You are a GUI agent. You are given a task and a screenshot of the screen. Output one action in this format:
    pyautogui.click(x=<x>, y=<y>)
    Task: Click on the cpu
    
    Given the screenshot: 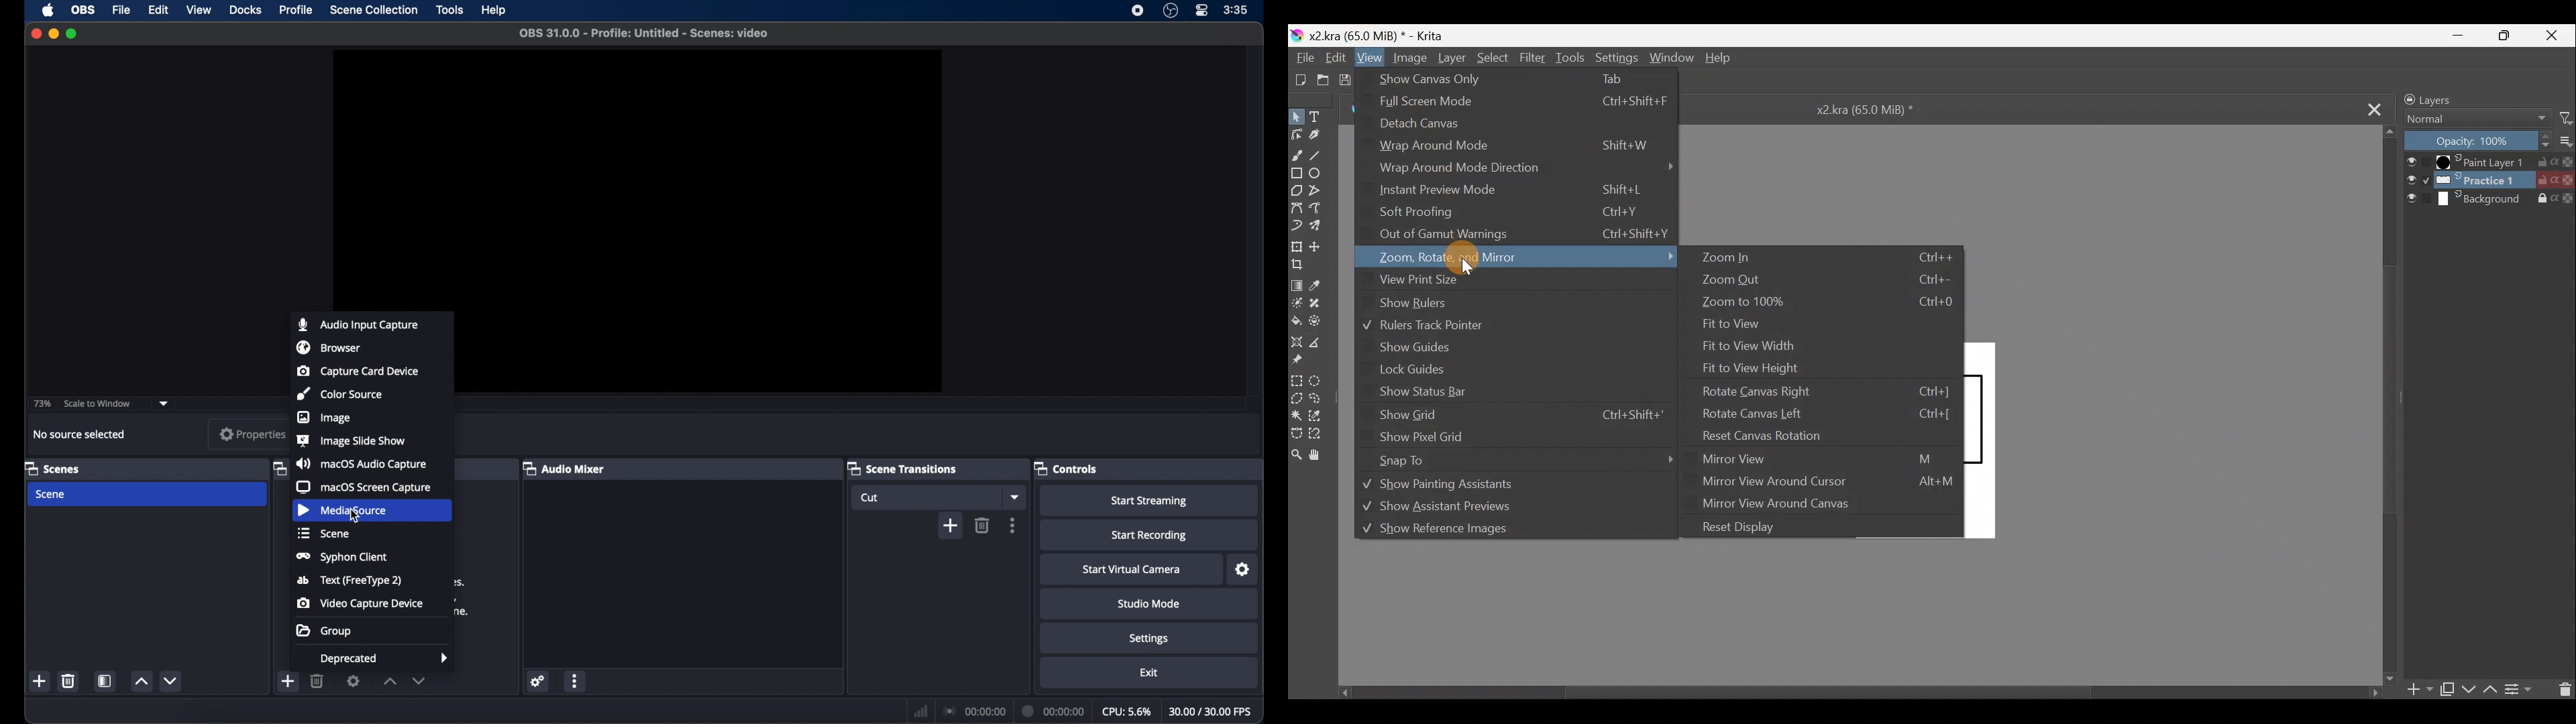 What is the action you would take?
    pyautogui.click(x=1126, y=710)
    